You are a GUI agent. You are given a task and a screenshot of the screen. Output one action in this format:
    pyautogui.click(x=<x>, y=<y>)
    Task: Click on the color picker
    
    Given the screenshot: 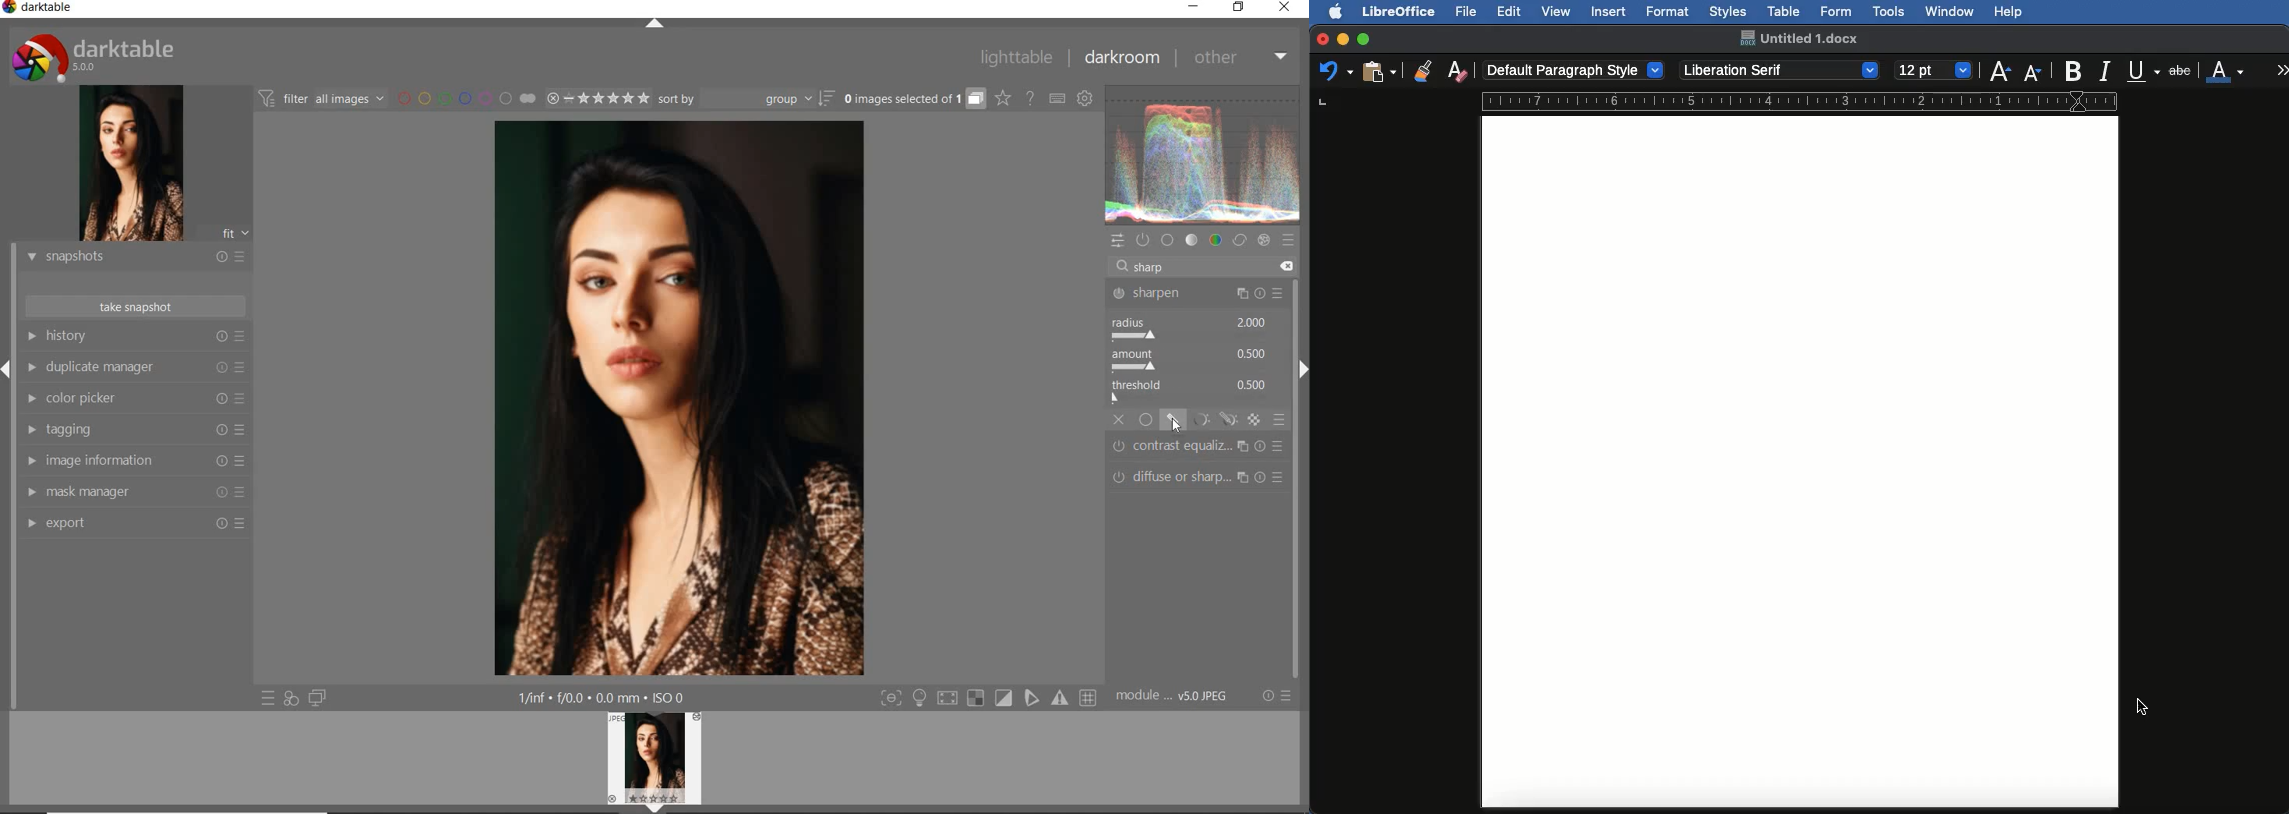 What is the action you would take?
    pyautogui.click(x=135, y=398)
    